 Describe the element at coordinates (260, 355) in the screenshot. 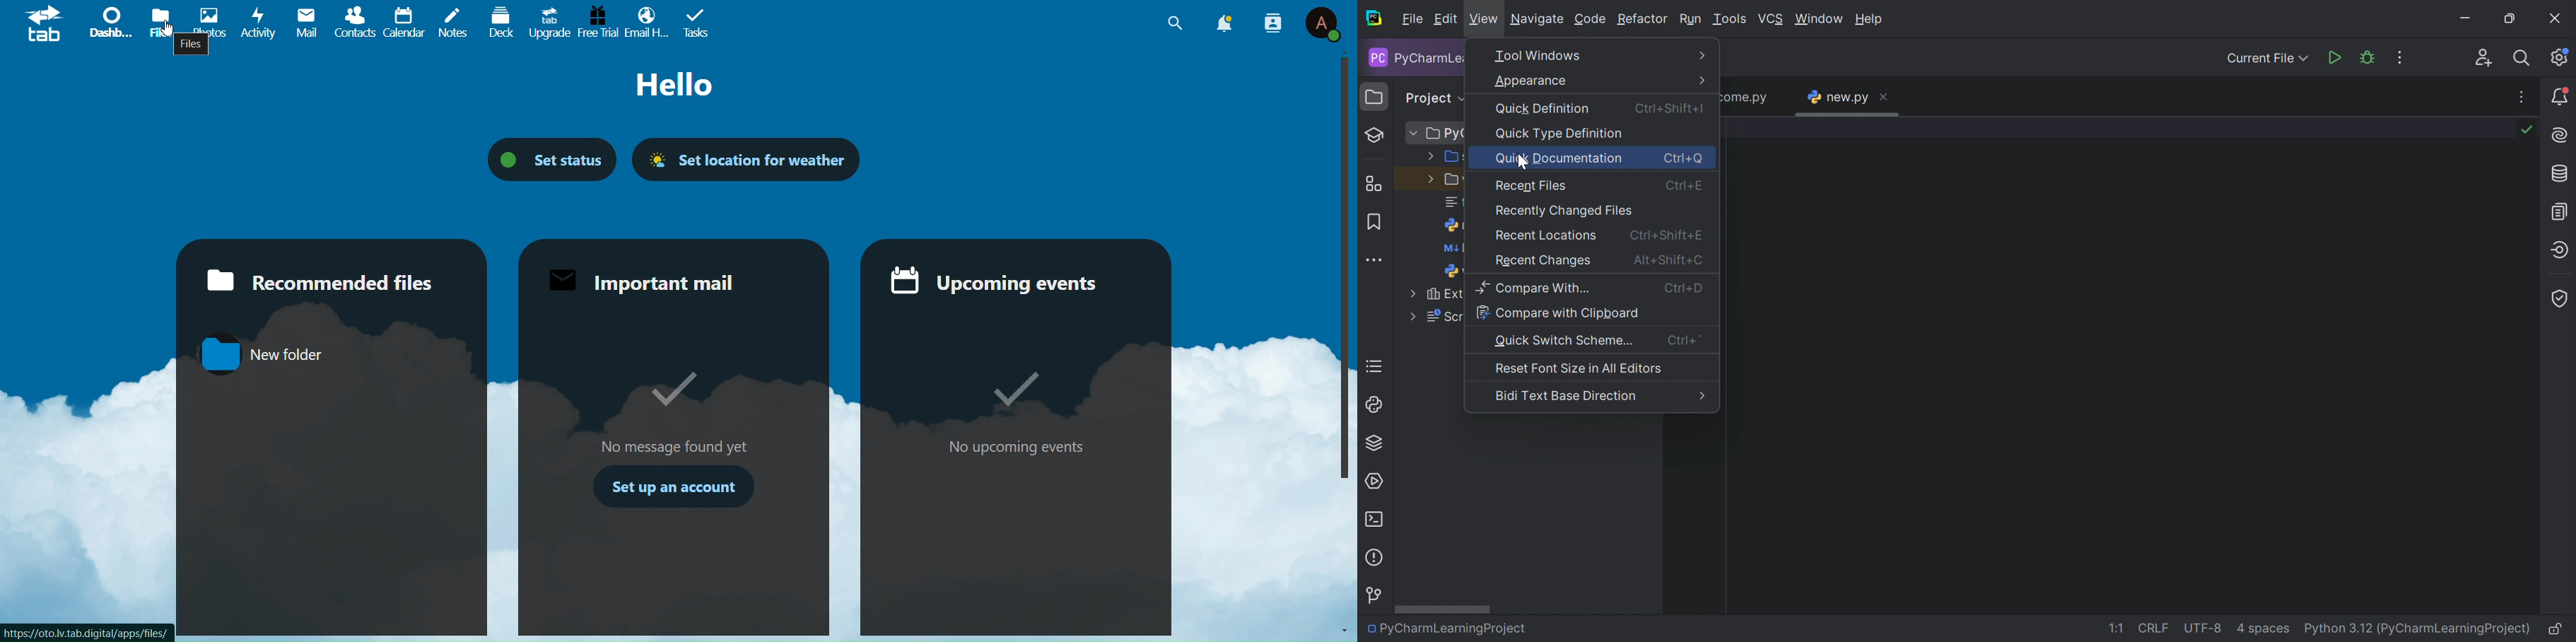

I see `New Folder` at that location.